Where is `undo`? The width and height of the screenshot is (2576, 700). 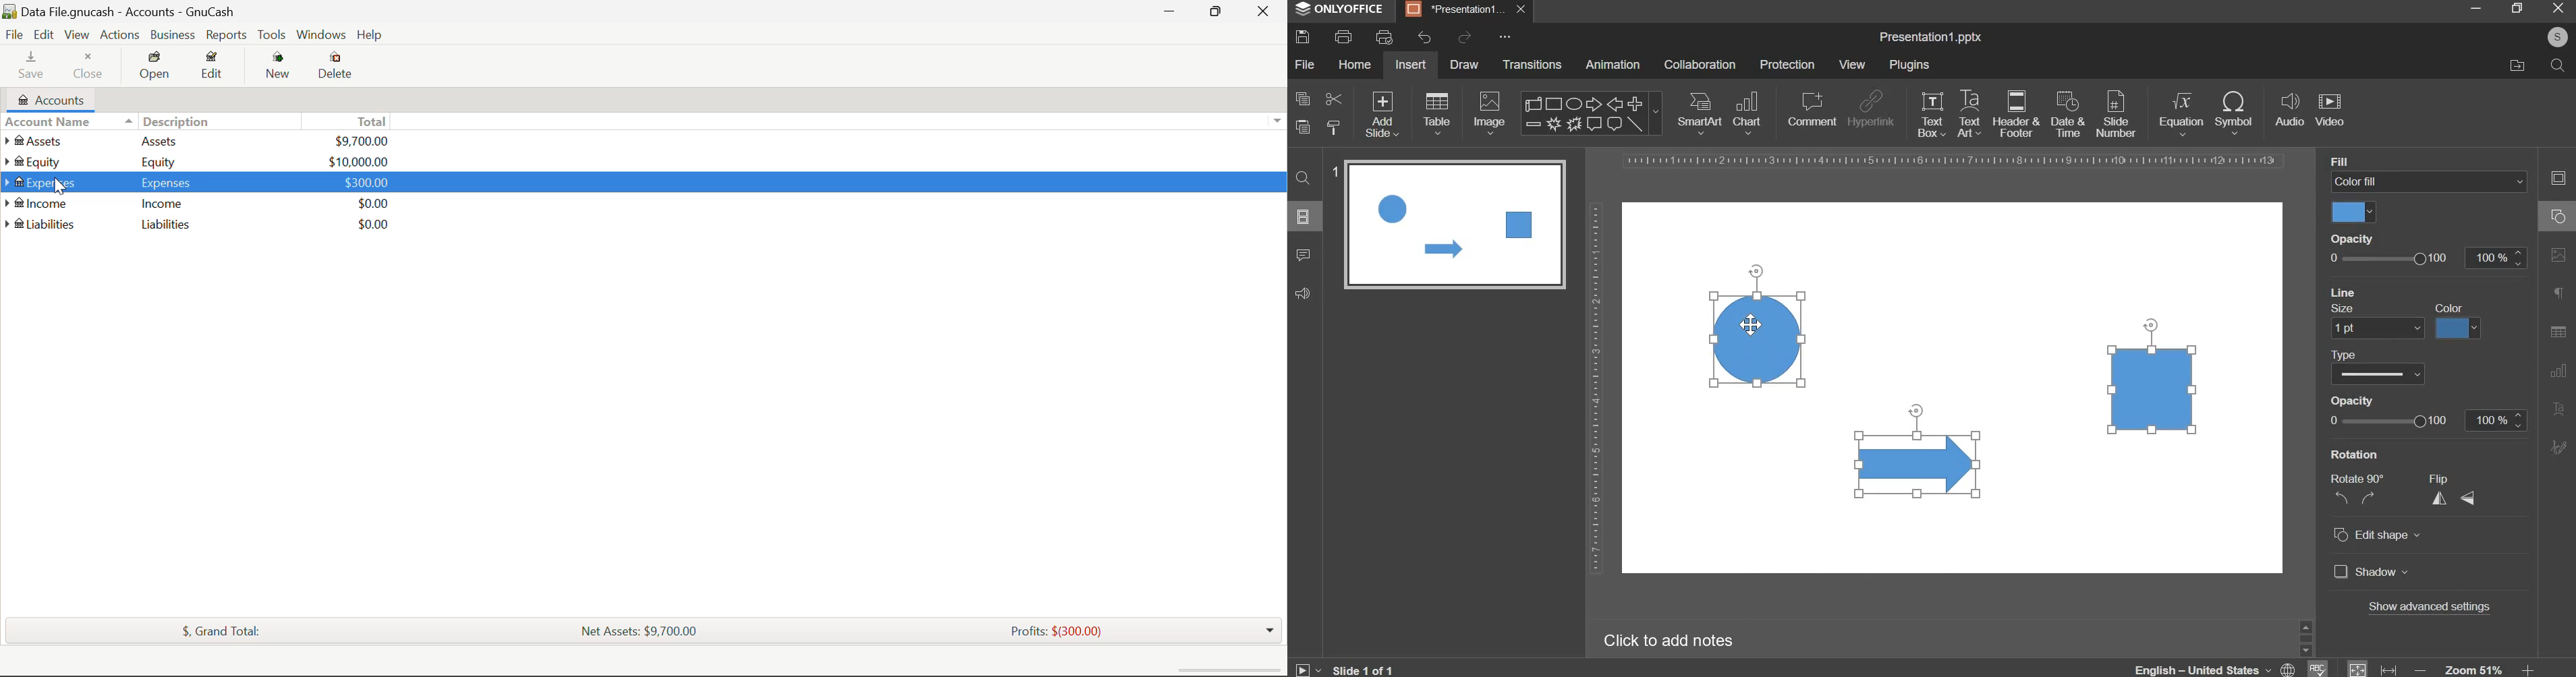 undo is located at coordinates (1424, 38).